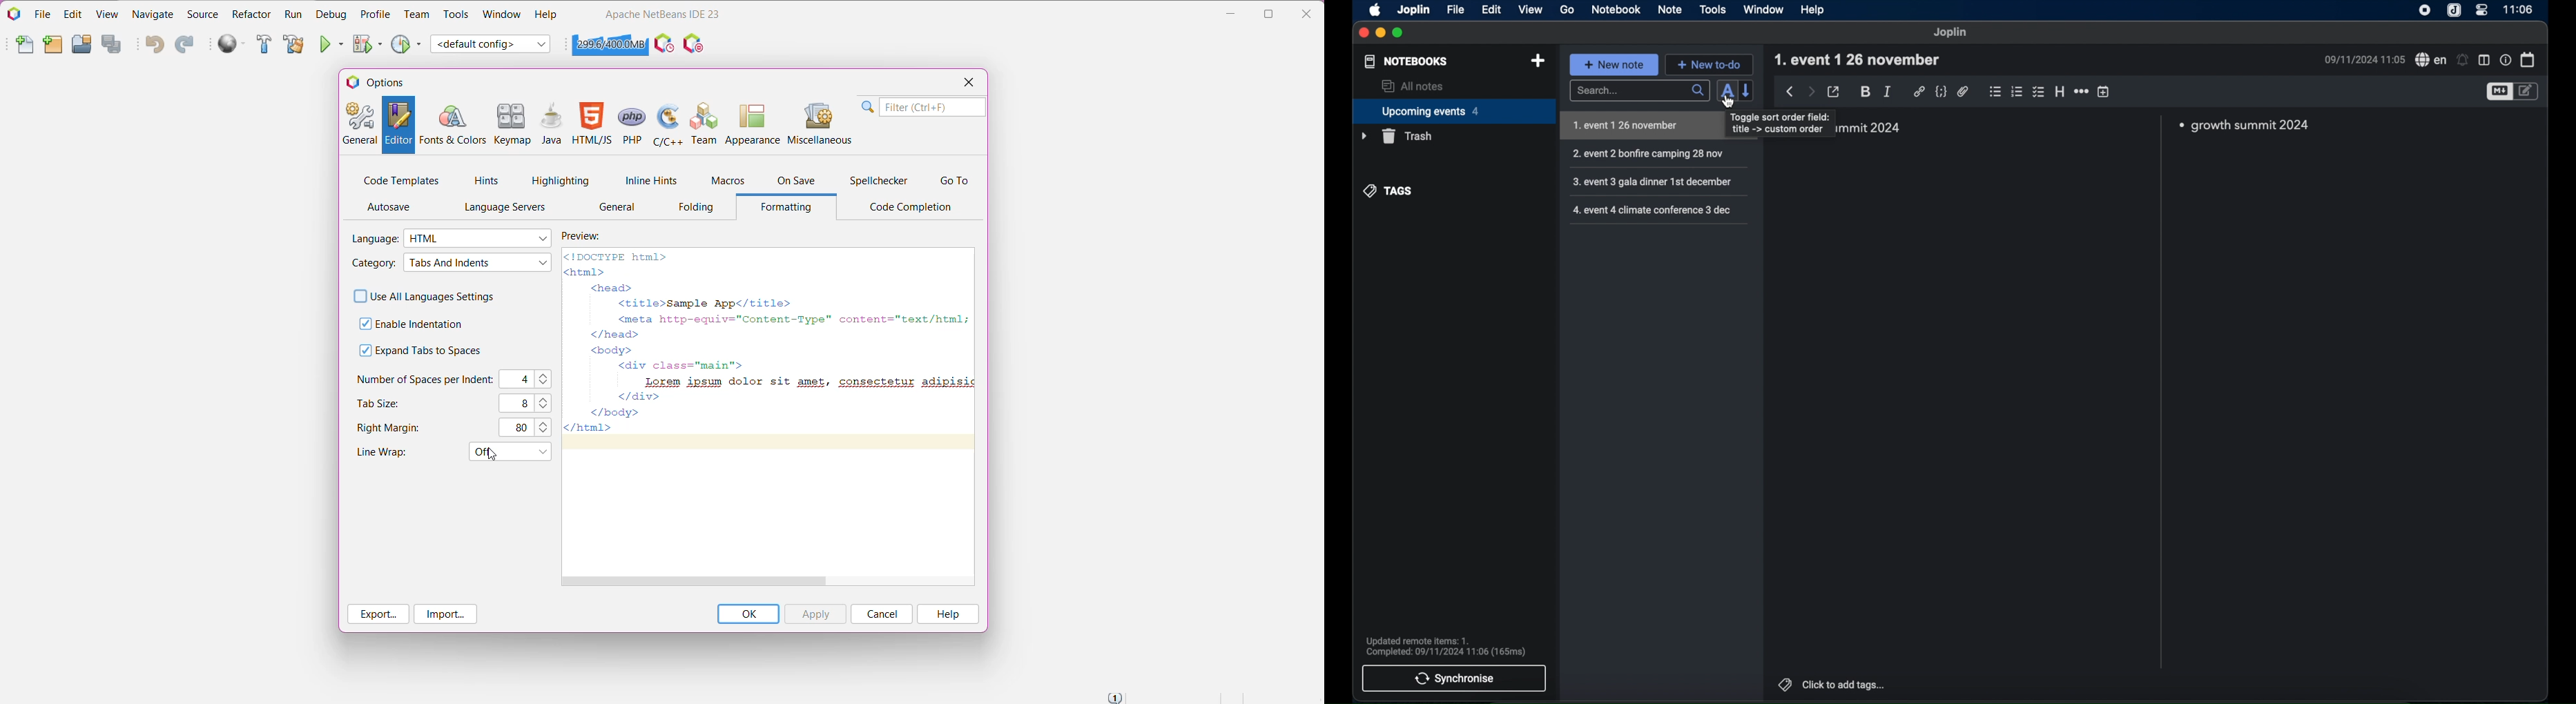 This screenshot has width=2576, height=728. Describe the element at coordinates (1414, 10) in the screenshot. I see `joplin` at that location.